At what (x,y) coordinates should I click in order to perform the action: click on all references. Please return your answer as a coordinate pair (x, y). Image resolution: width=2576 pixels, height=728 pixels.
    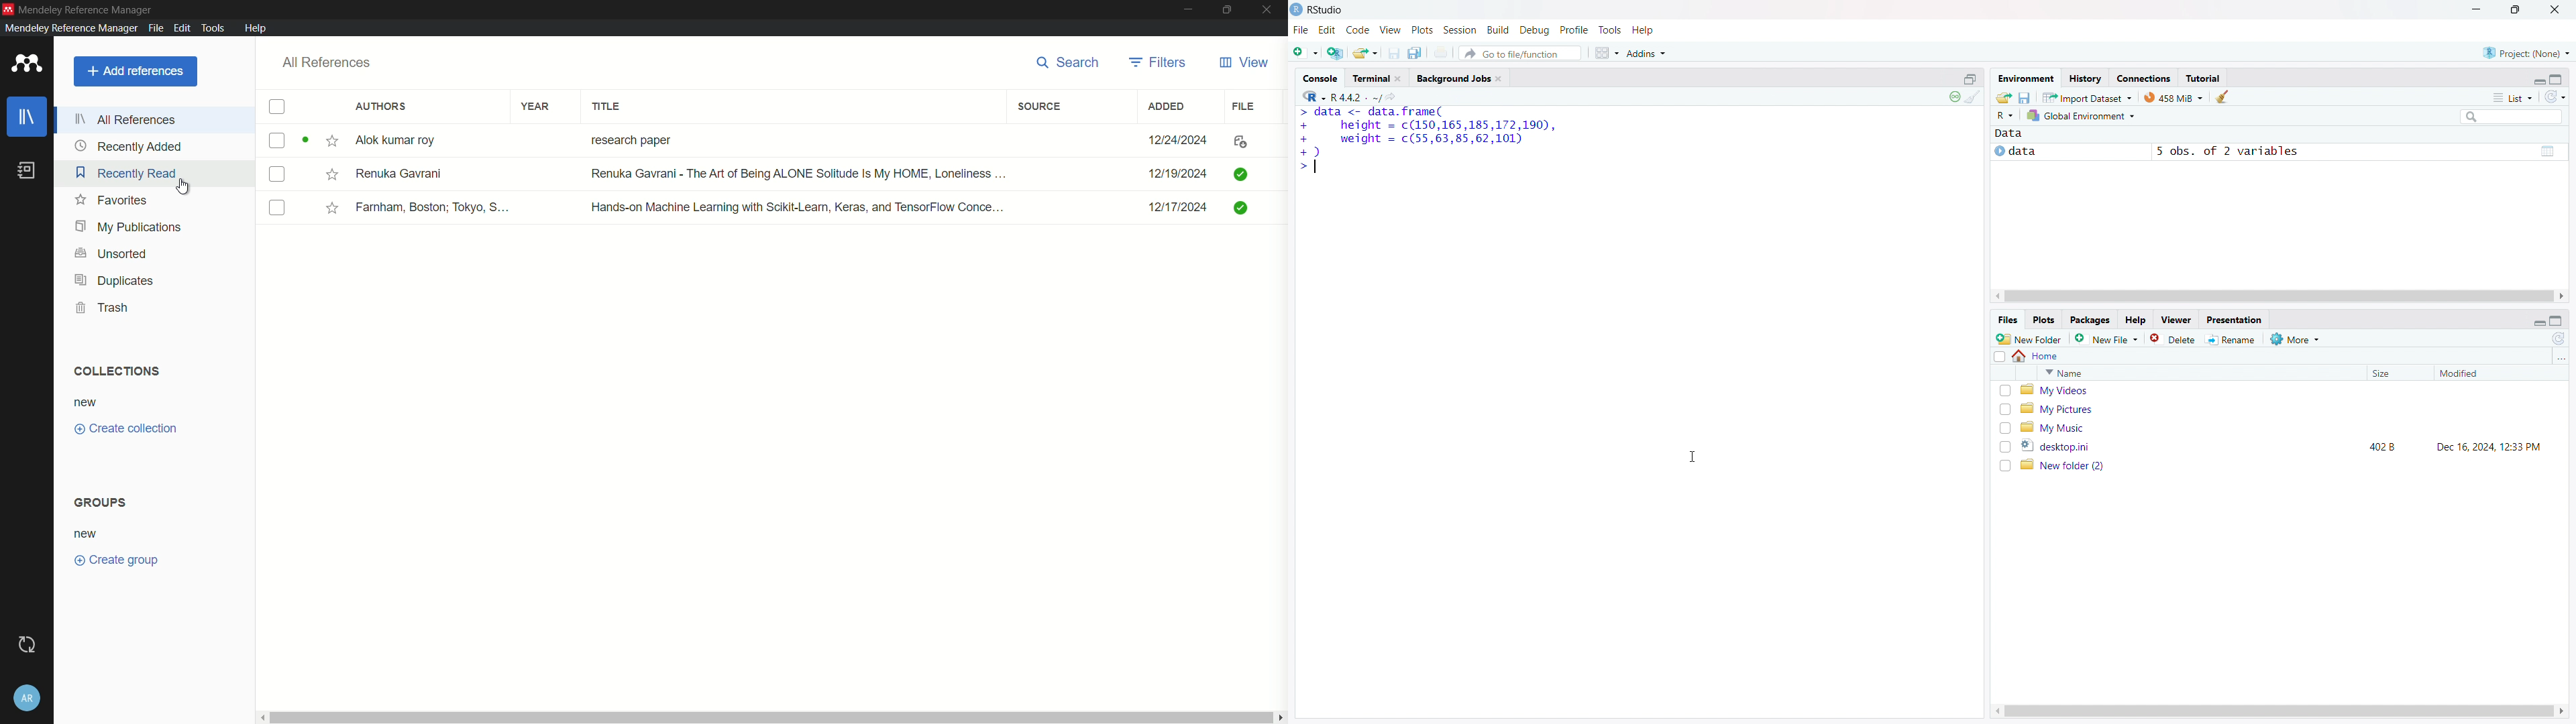
    Looking at the image, I should click on (124, 120).